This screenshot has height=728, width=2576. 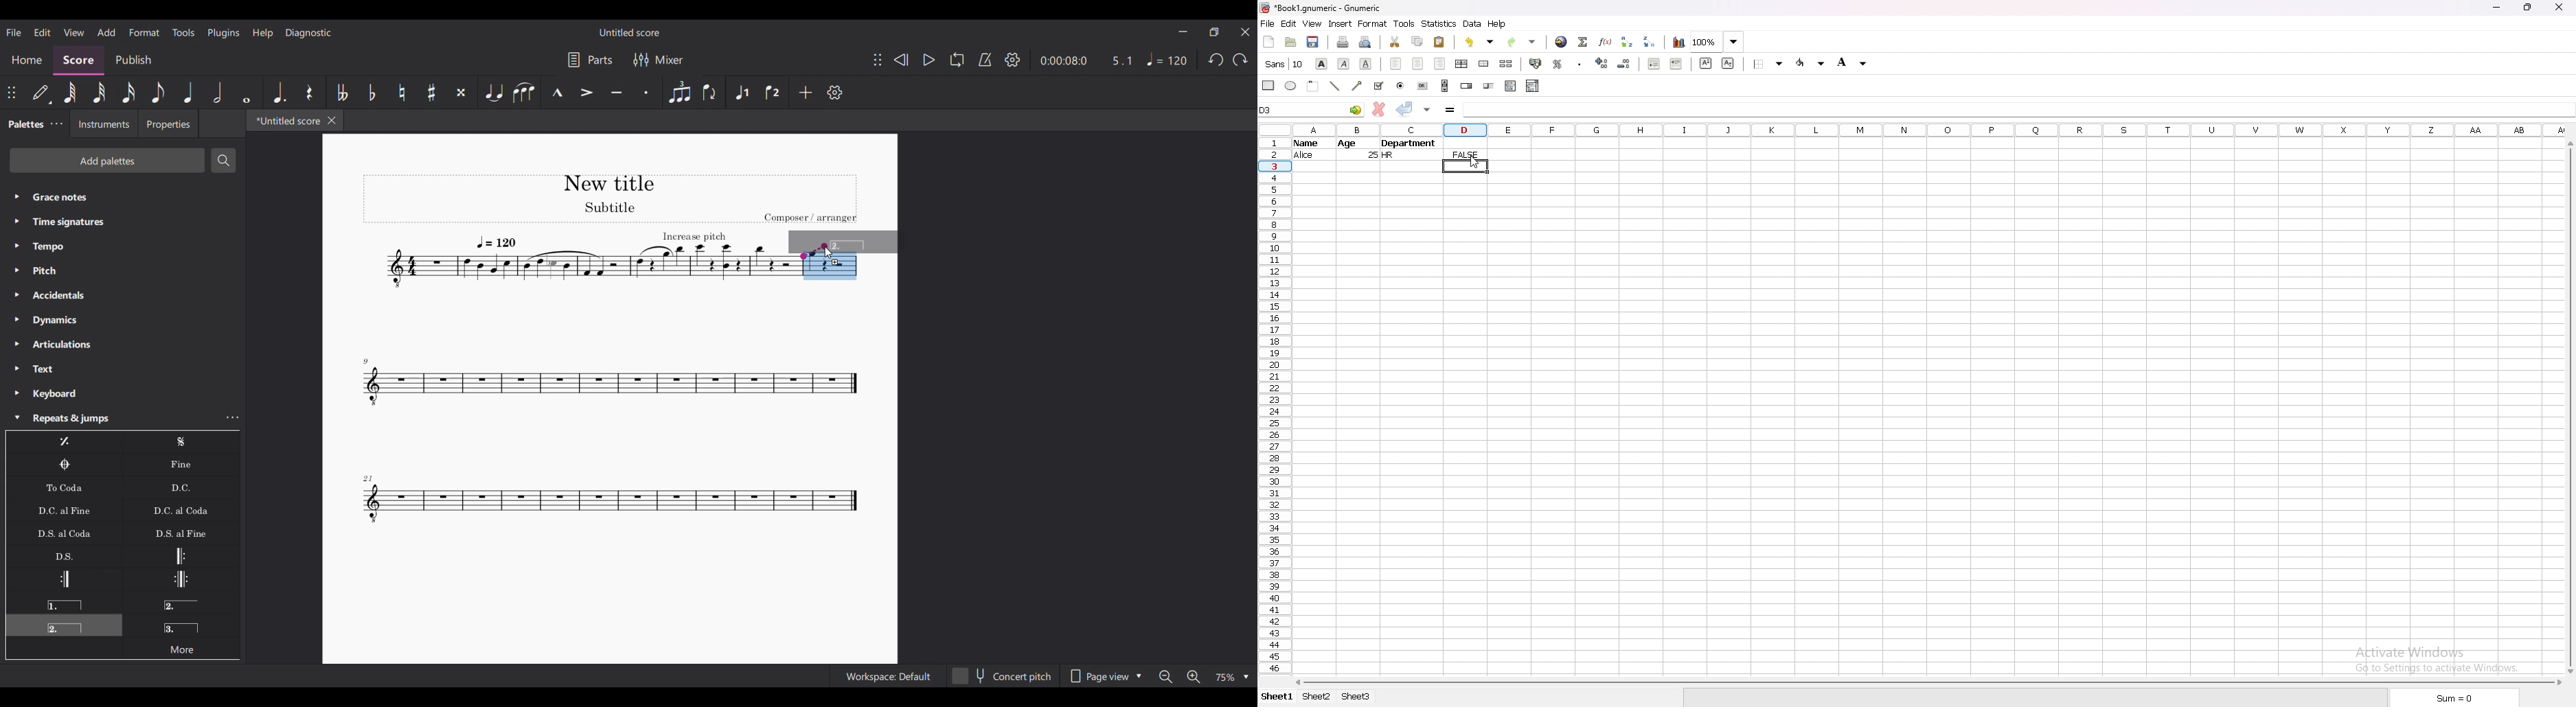 I want to click on scroll bar, so click(x=1446, y=86).